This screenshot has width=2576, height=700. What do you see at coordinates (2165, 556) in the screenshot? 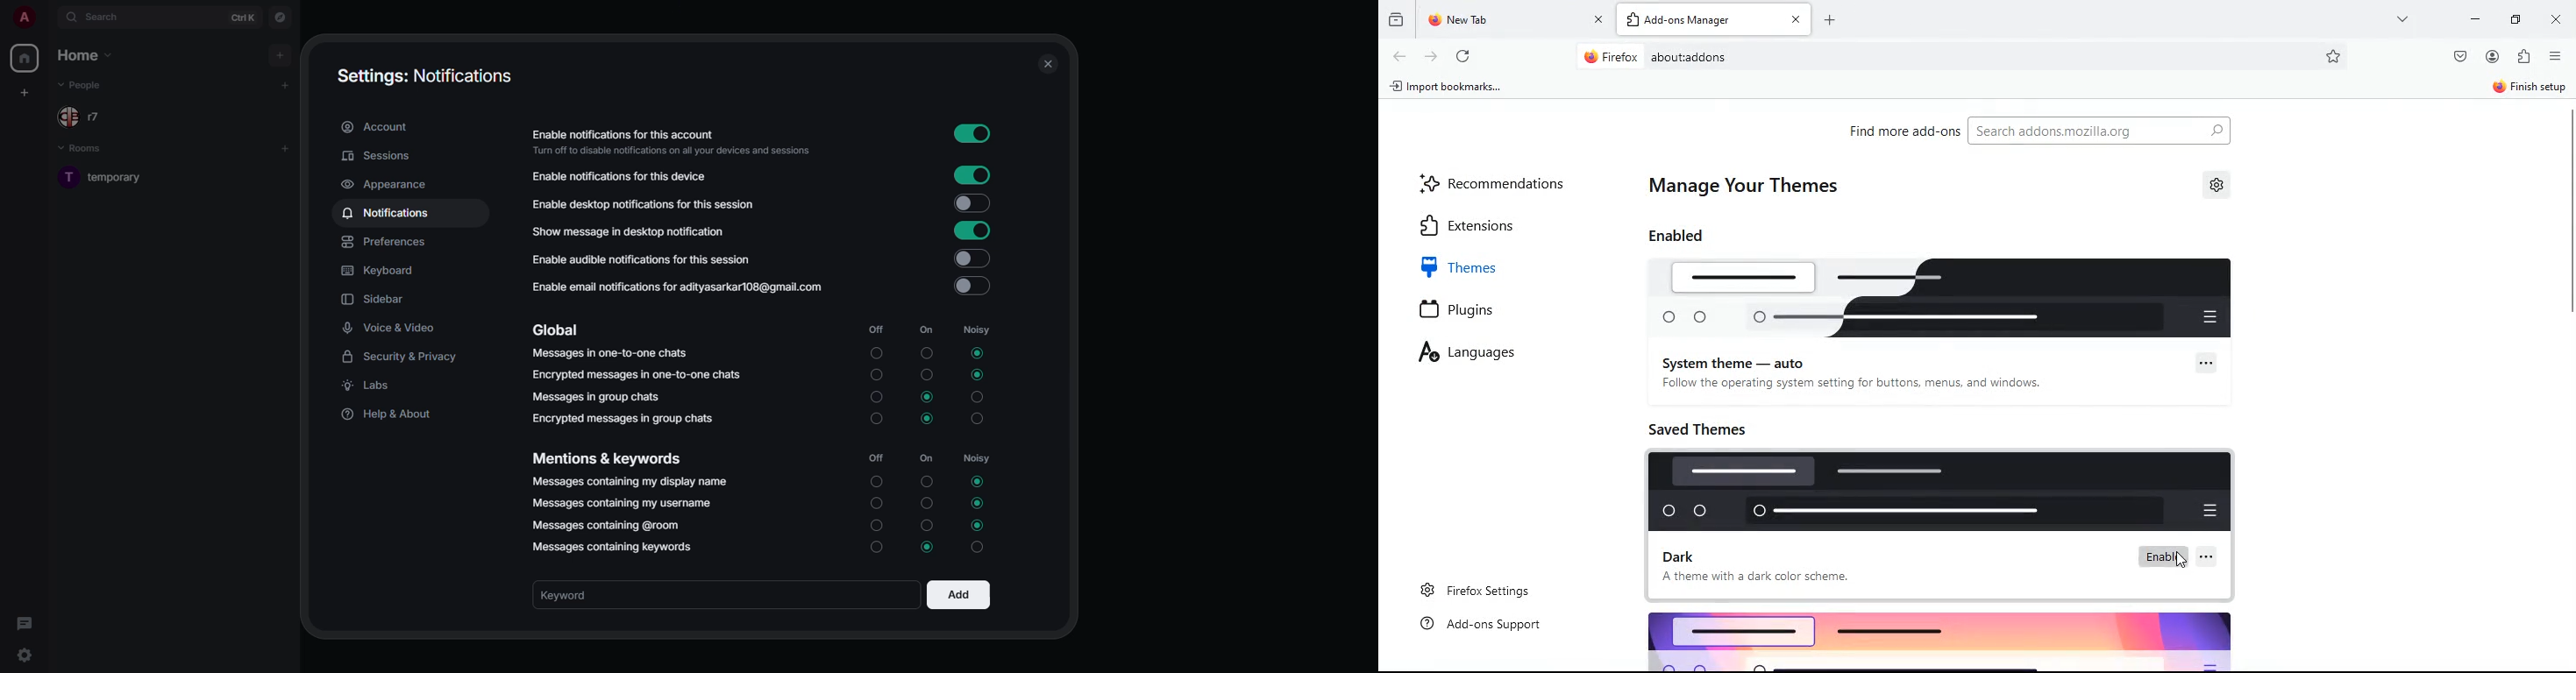
I see `enable` at bounding box center [2165, 556].